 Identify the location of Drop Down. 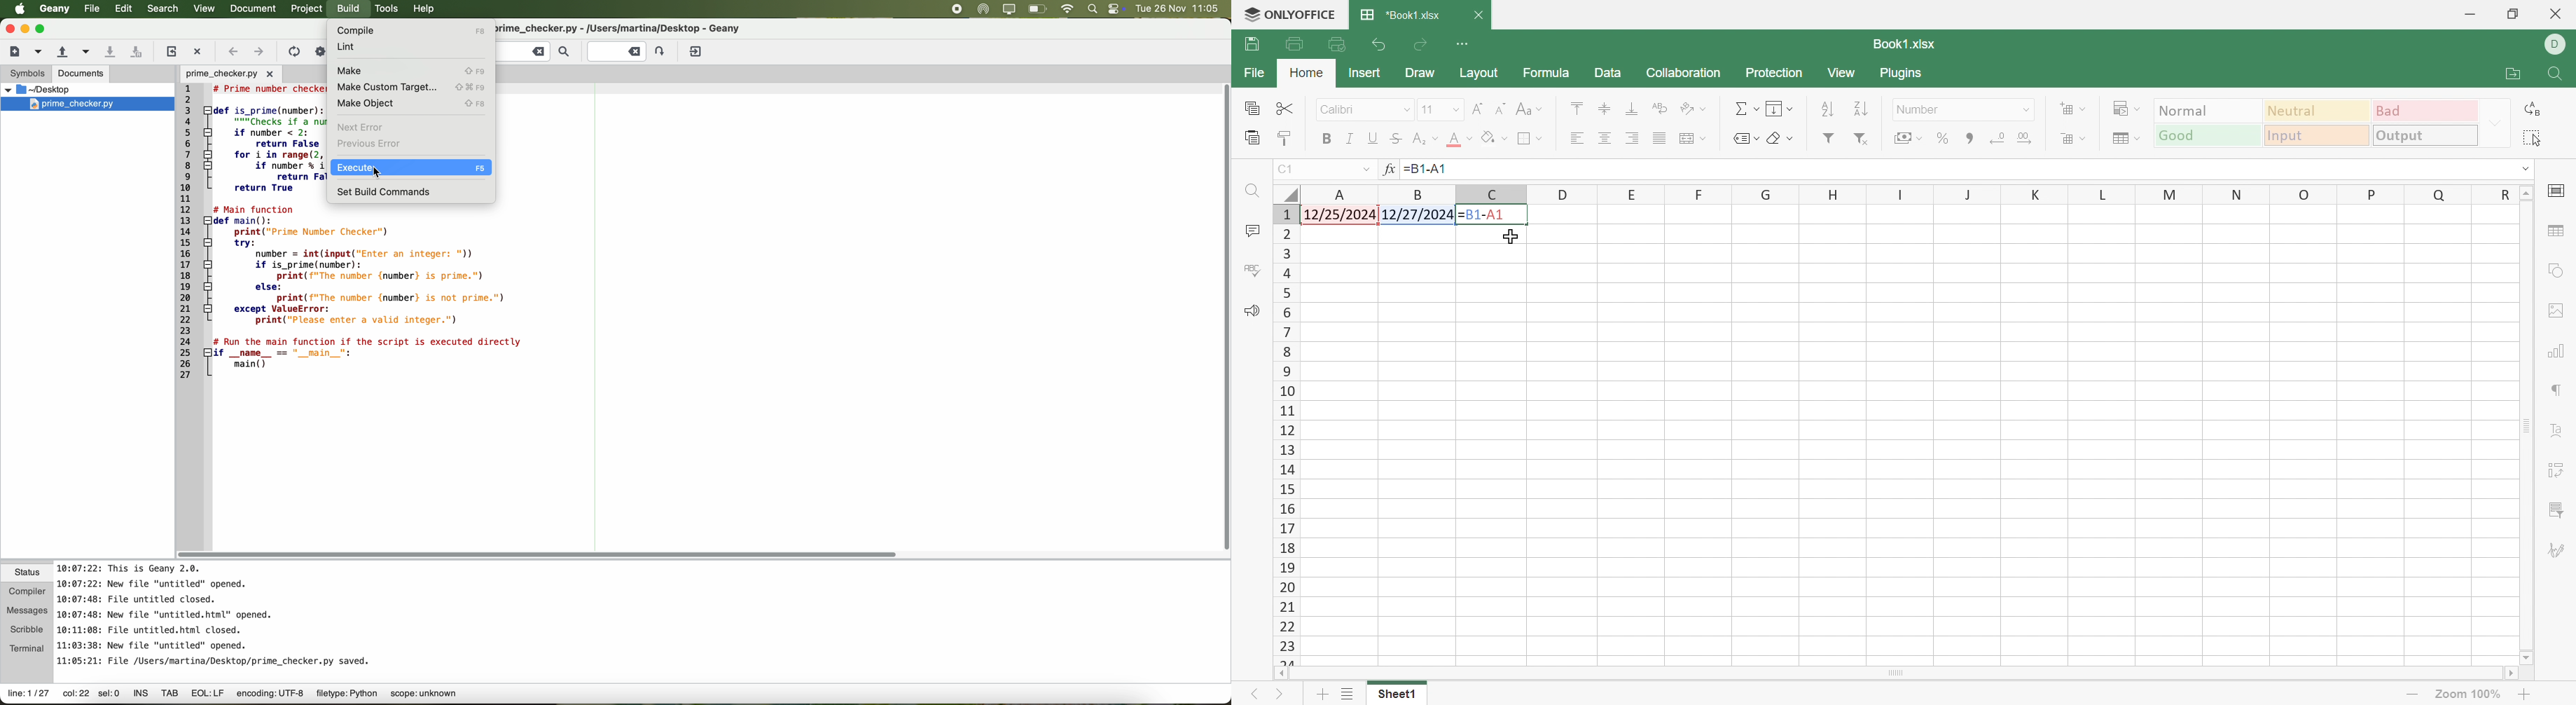
(2521, 170).